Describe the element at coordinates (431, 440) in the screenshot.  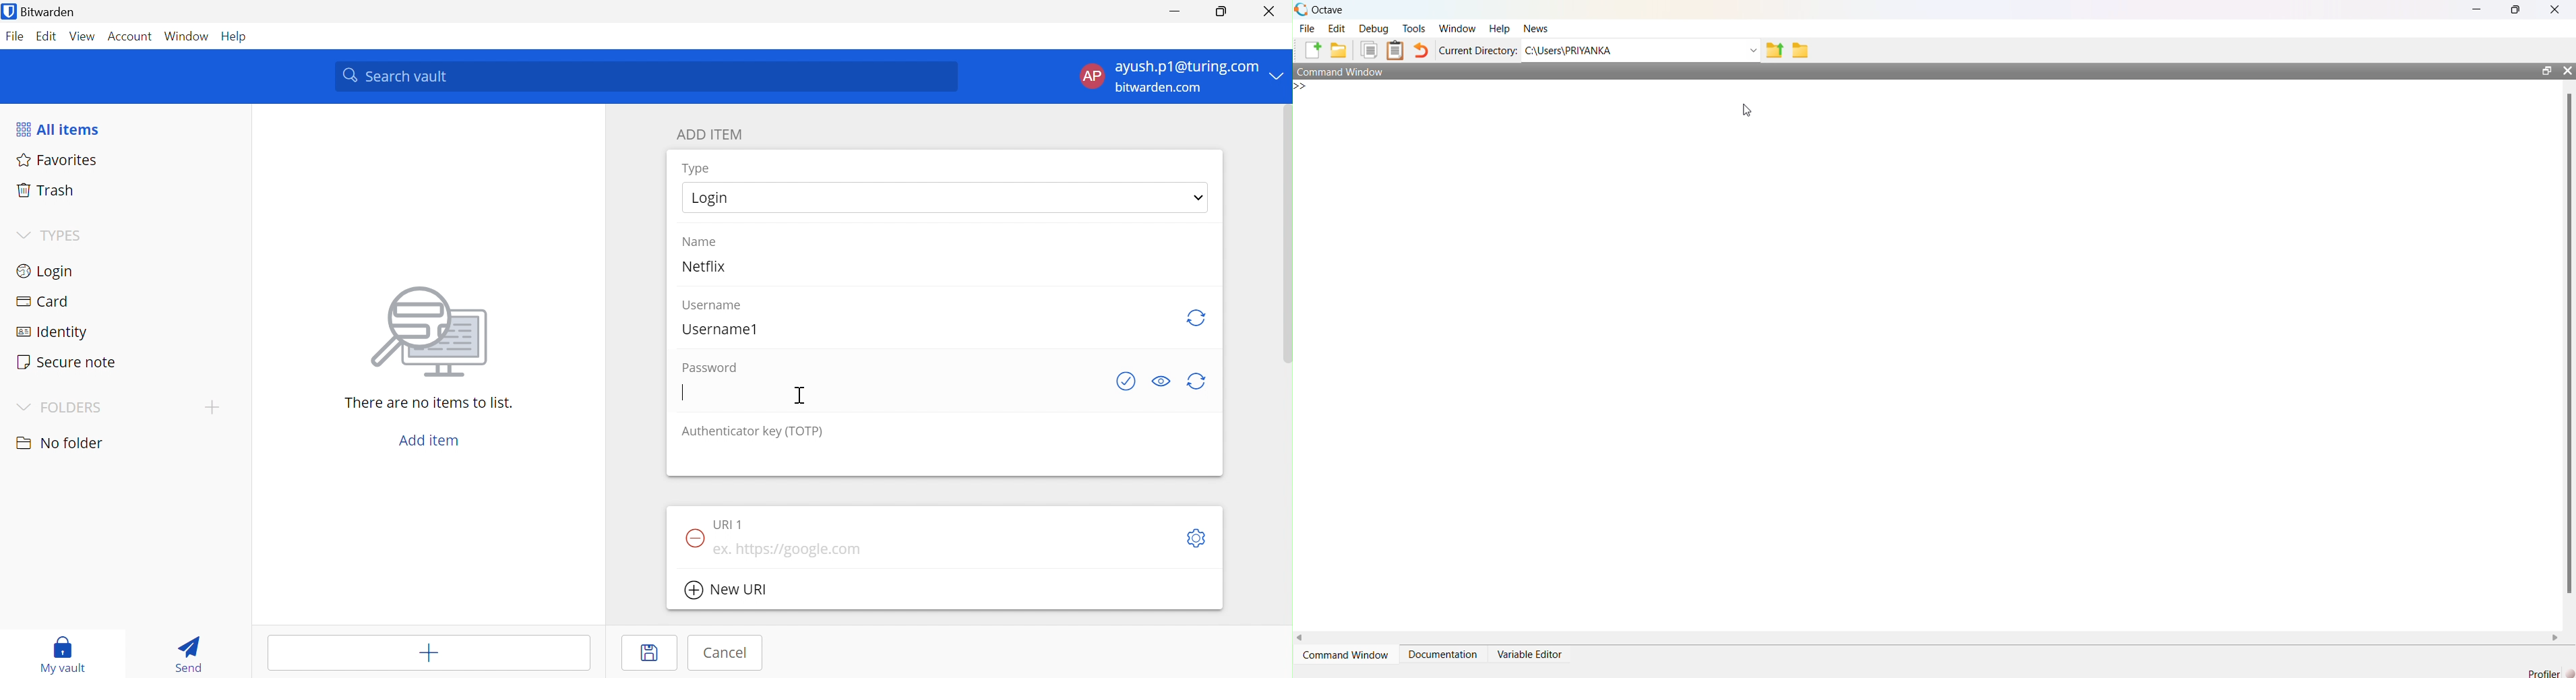
I see `Add item` at that location.